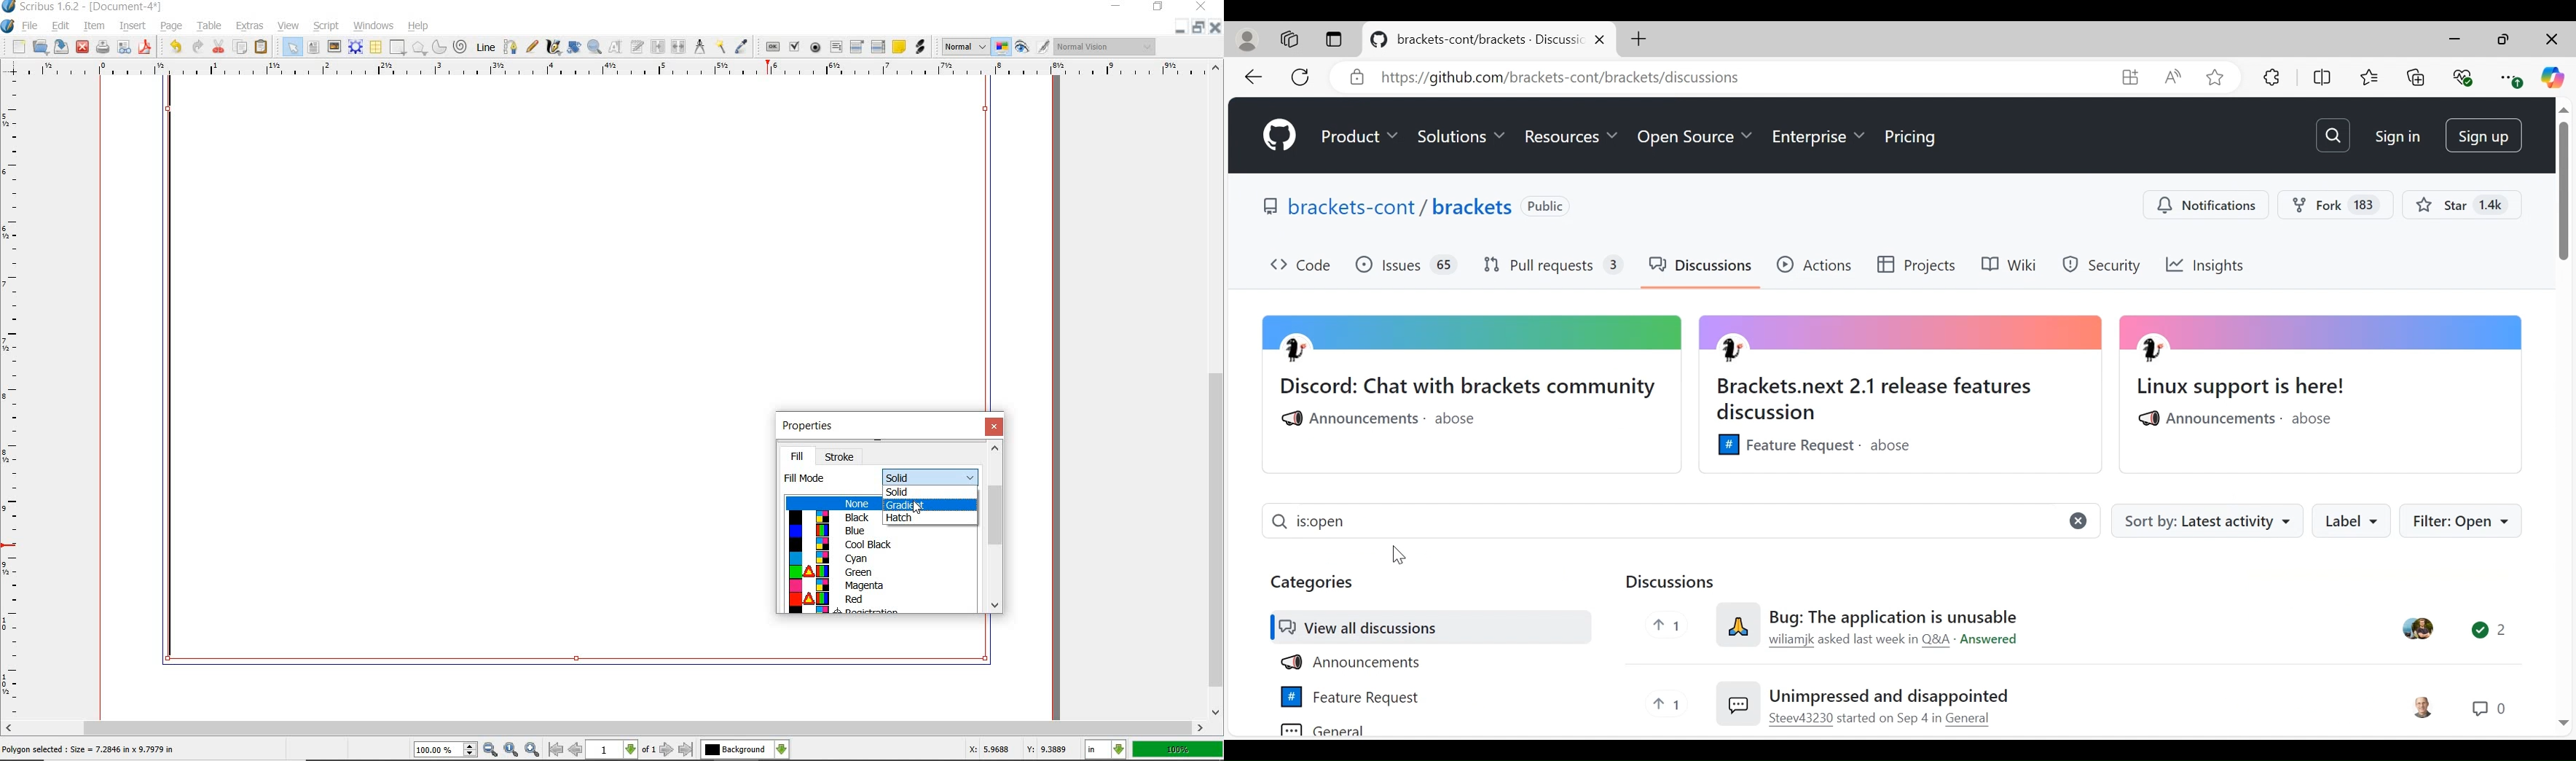  I want to click on Close , so click(2553, 40).